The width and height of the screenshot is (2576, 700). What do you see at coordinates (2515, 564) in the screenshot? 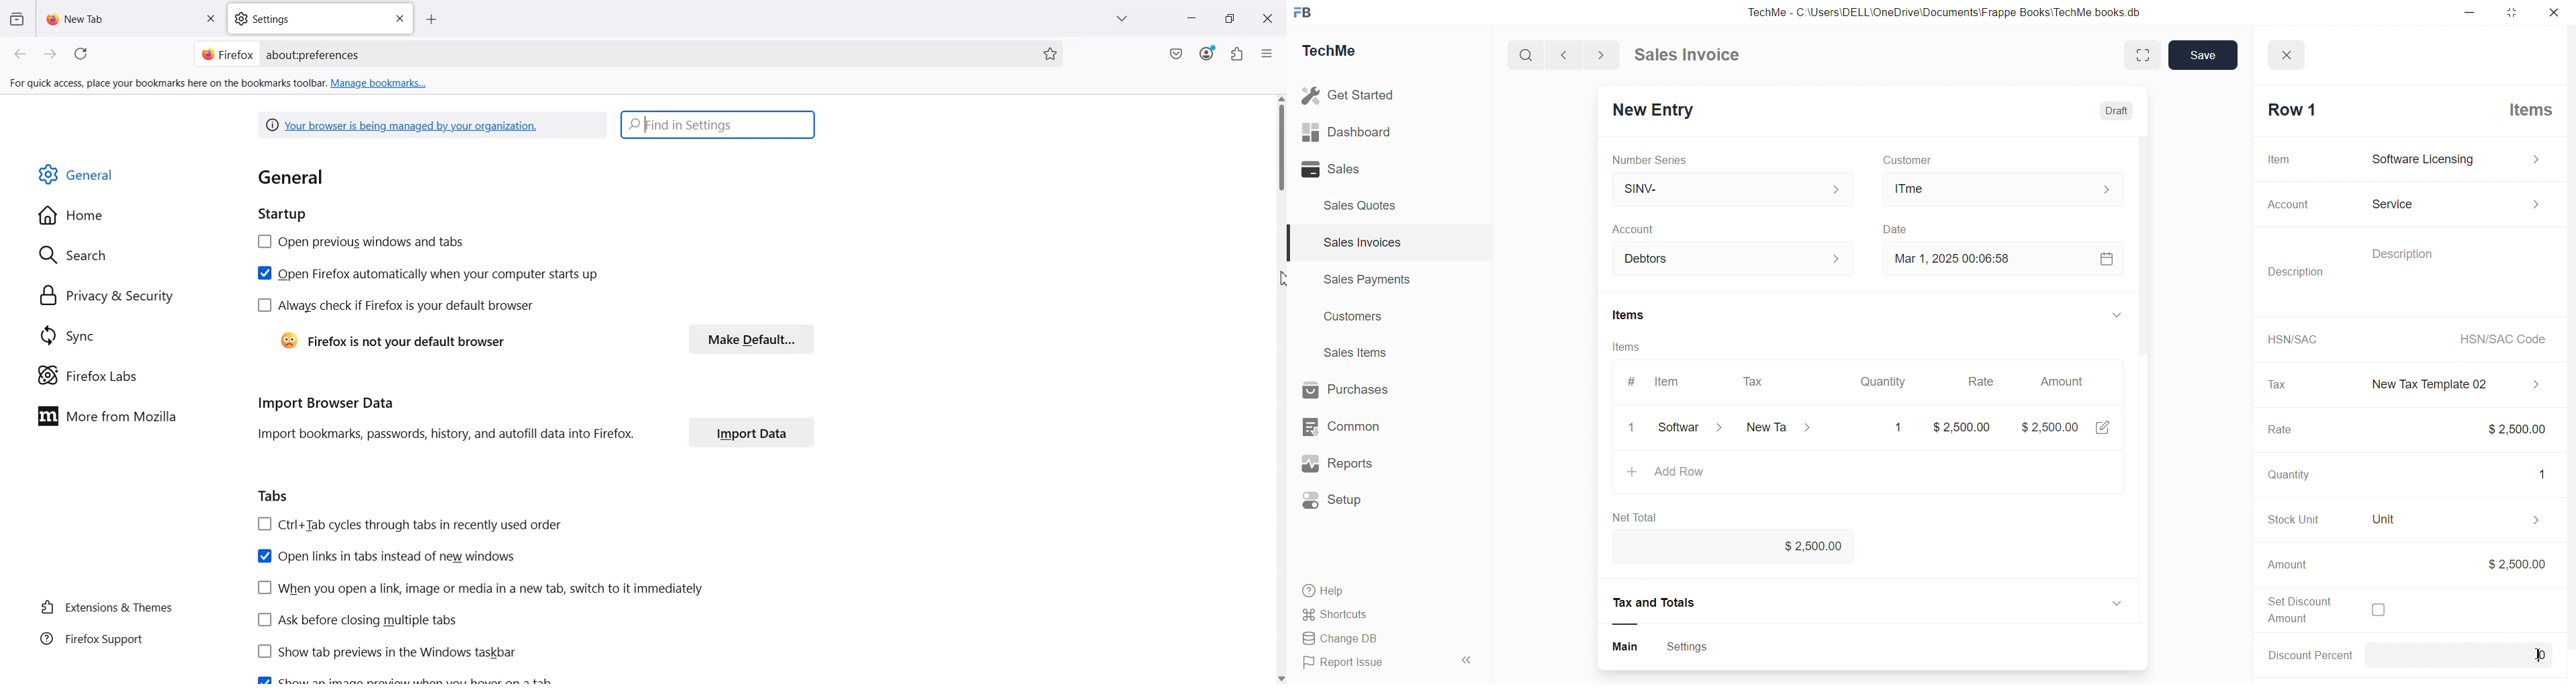
I see `$2,500.00` at bounding box center [2515, 564].